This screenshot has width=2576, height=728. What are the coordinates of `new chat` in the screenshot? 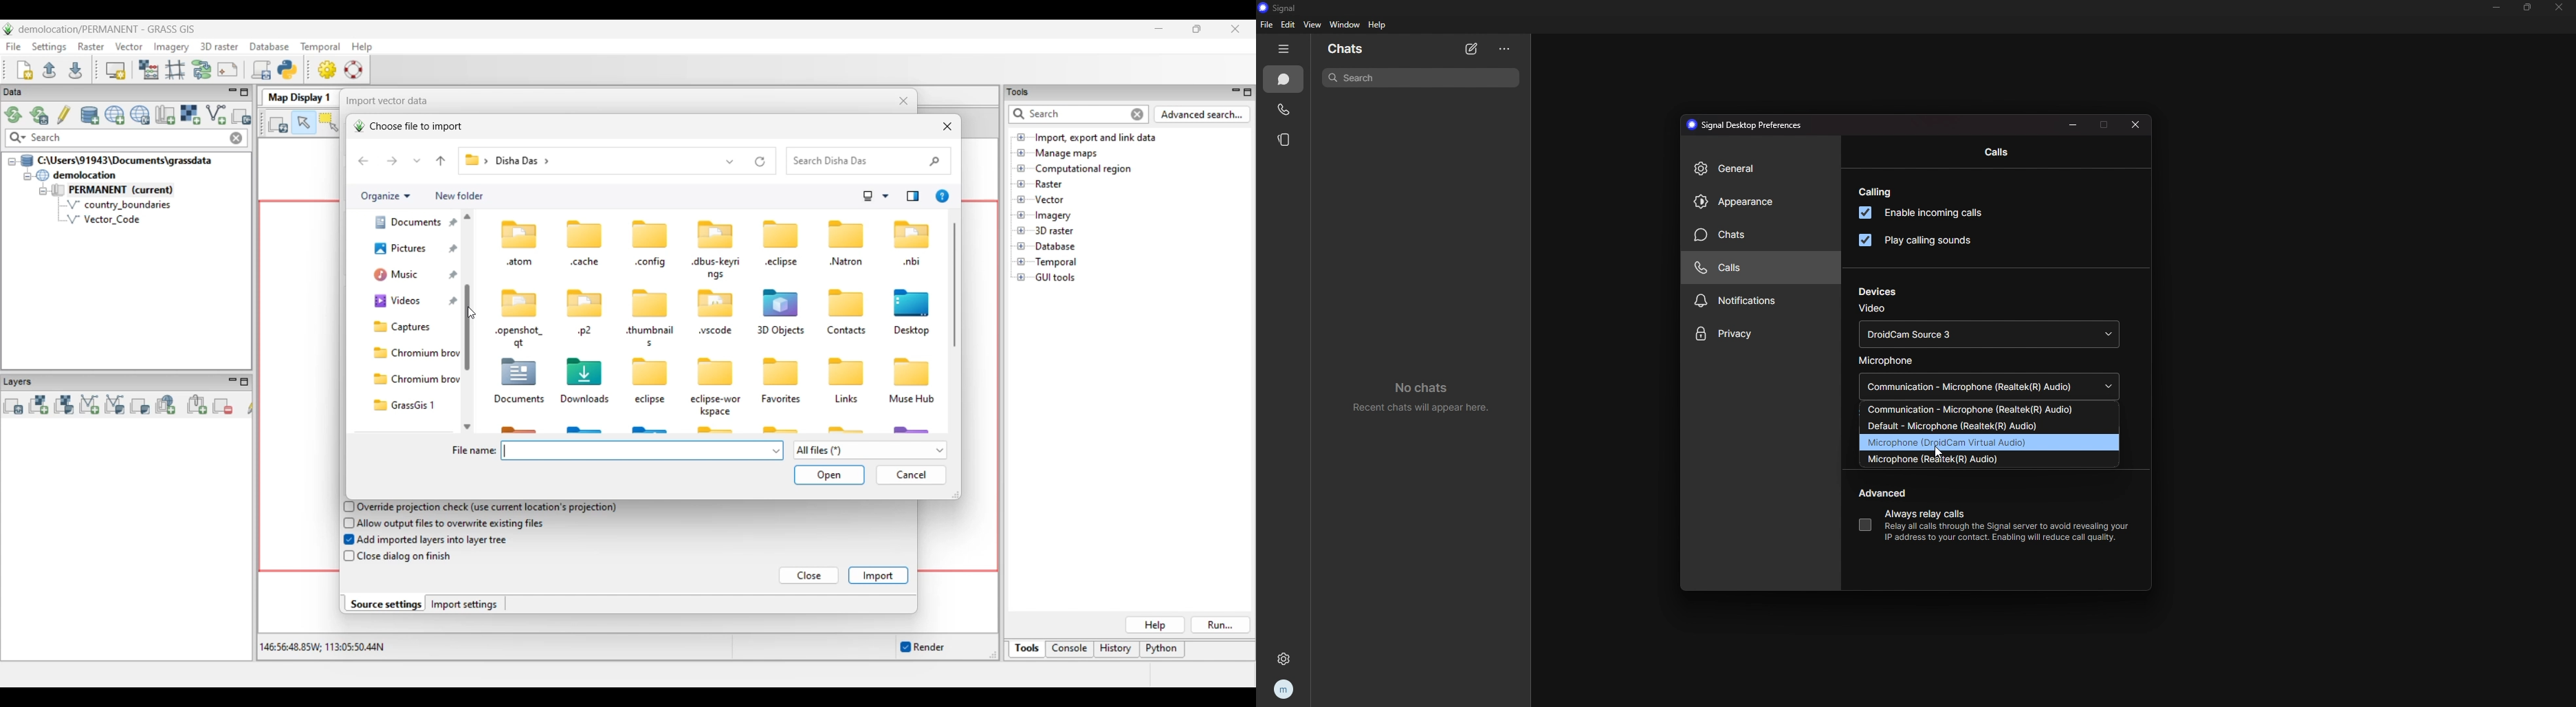 It's located at (1473, 50).